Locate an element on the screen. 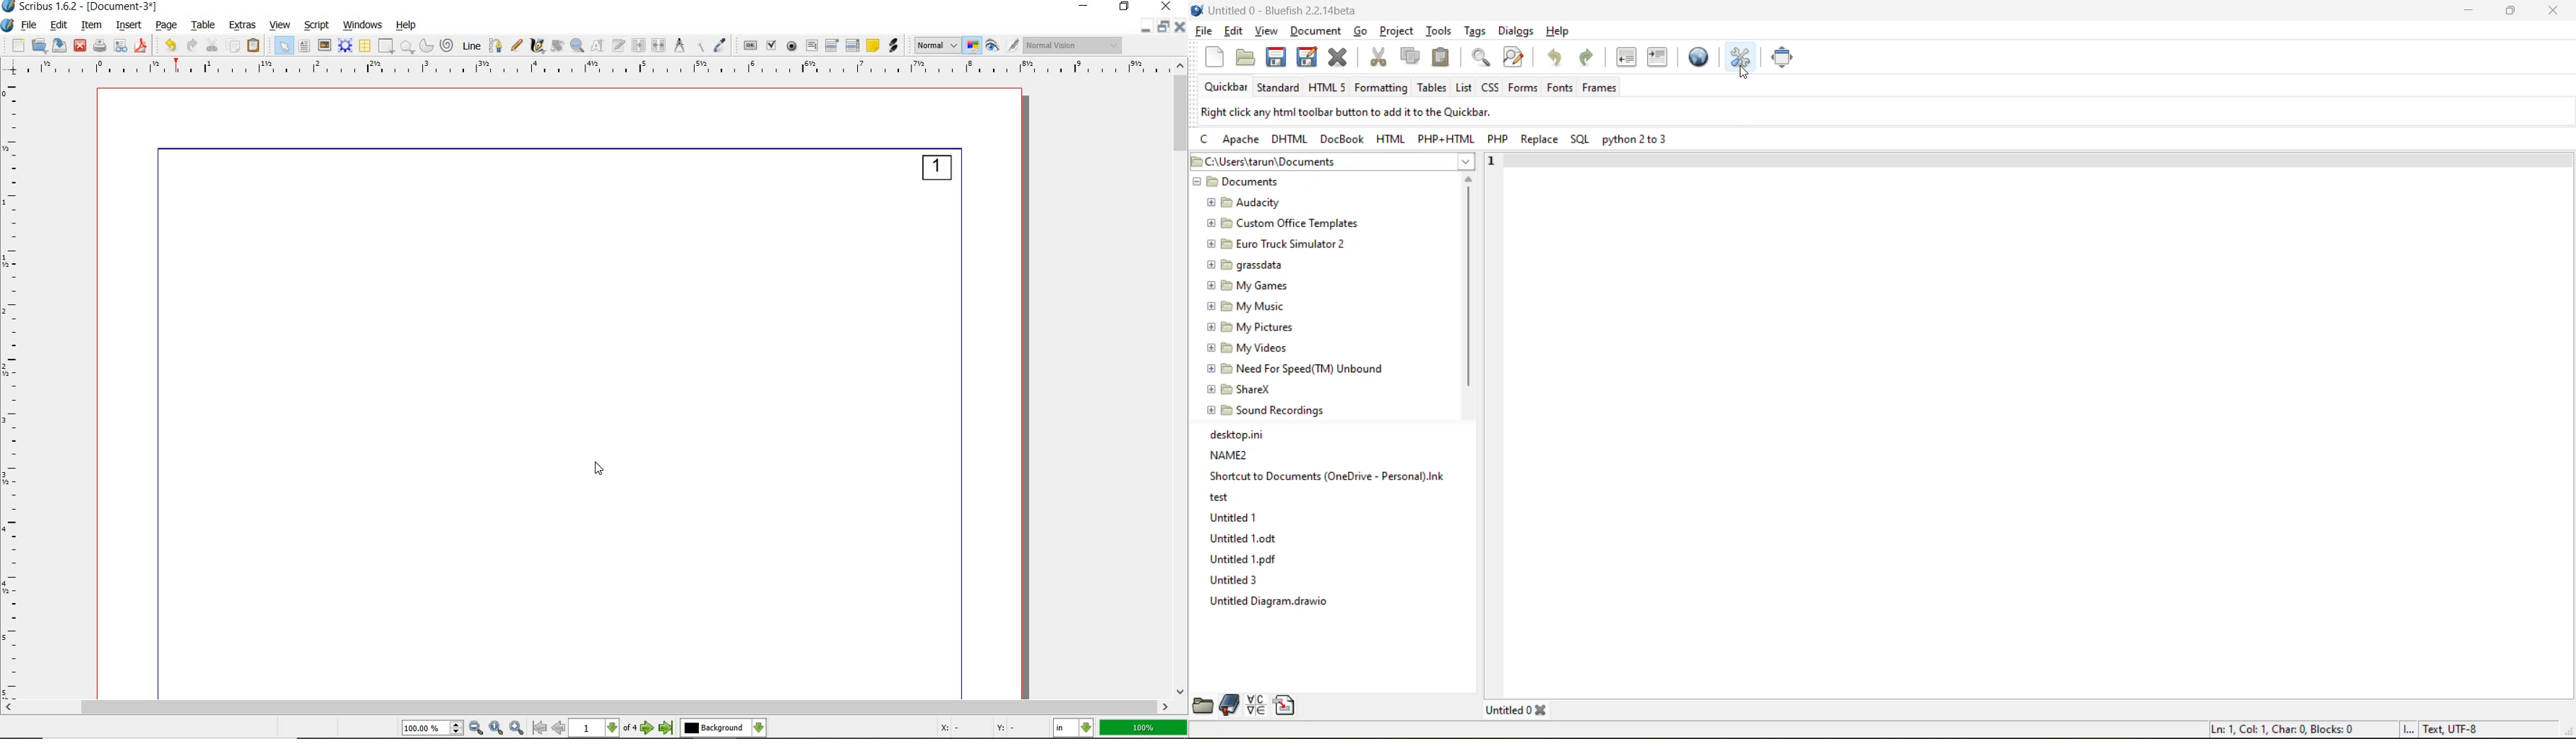 This screenshot has height=756, width=2576. maximize is located at coordinates (2510, 13).